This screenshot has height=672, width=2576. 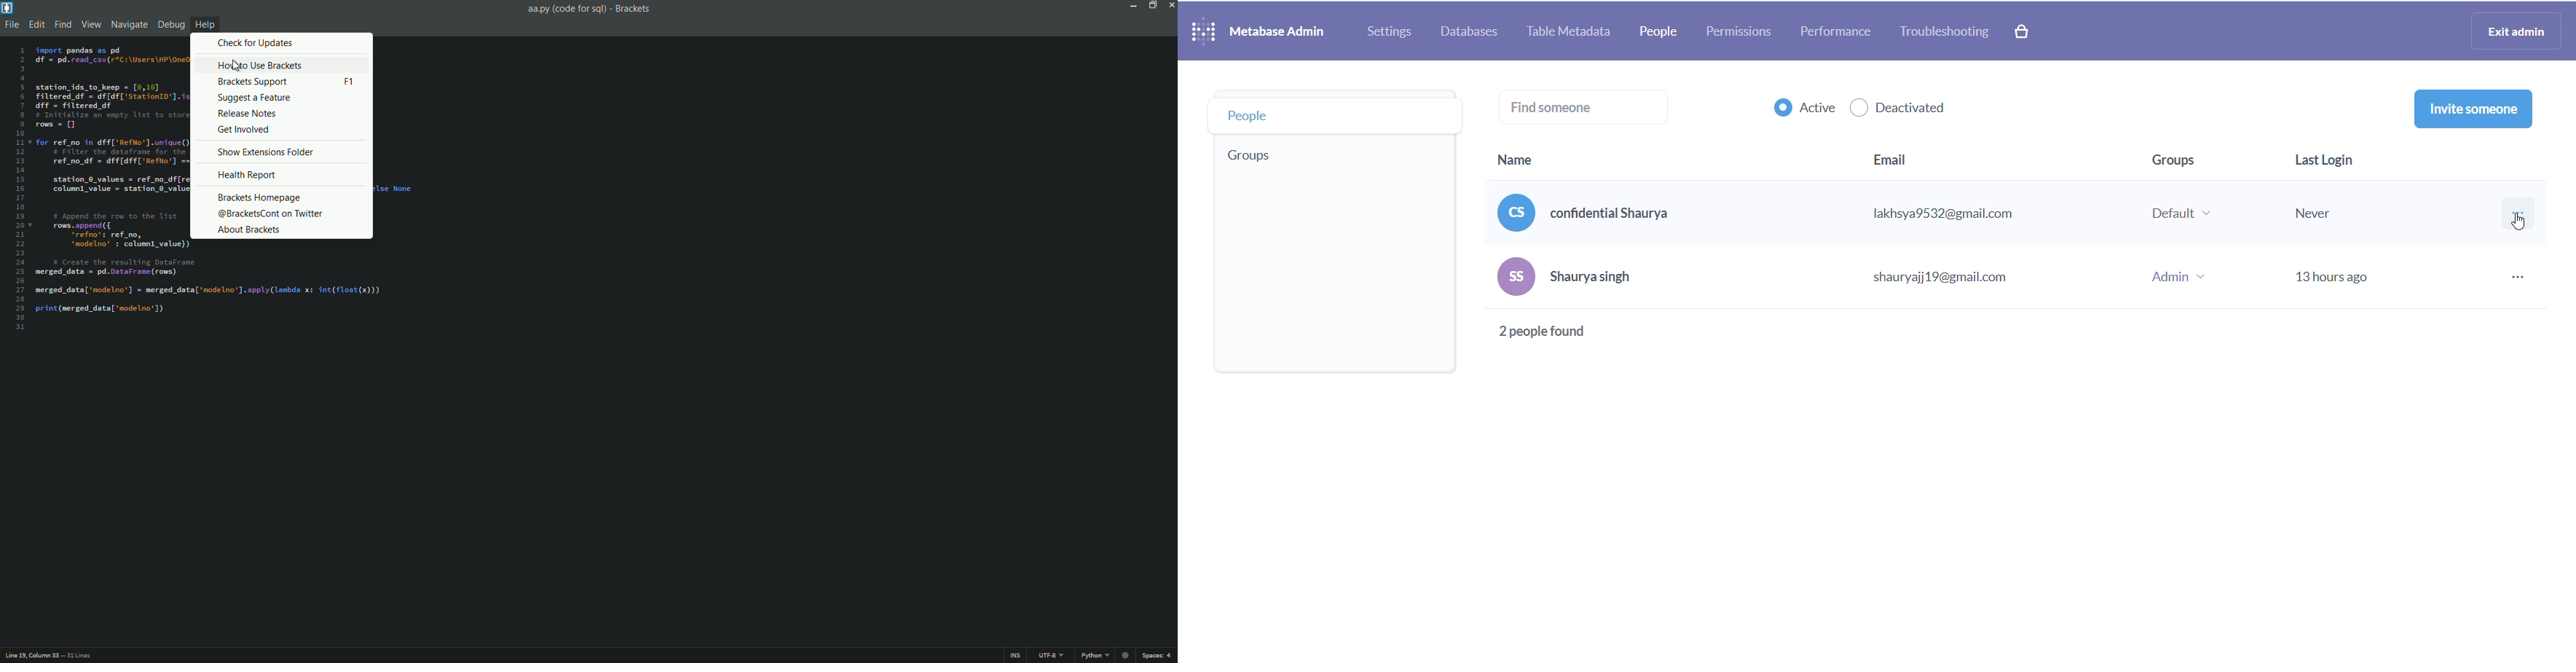 What do you see at coordinates (1317, 160) in the screenshot?
I see `group` at bounding box center [1317, 160].